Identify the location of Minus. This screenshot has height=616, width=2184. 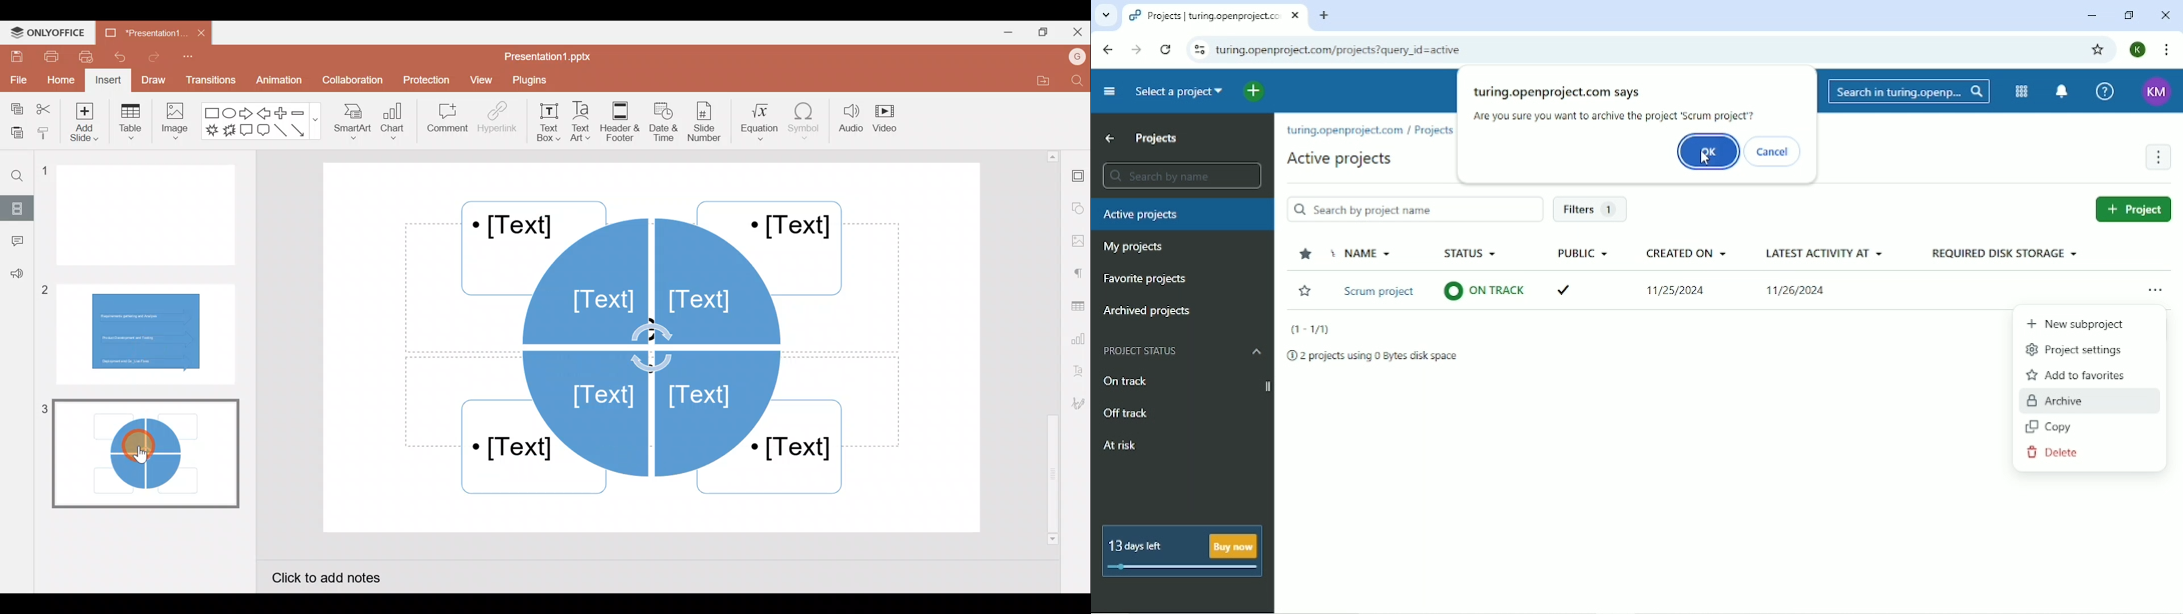
(304, 113).